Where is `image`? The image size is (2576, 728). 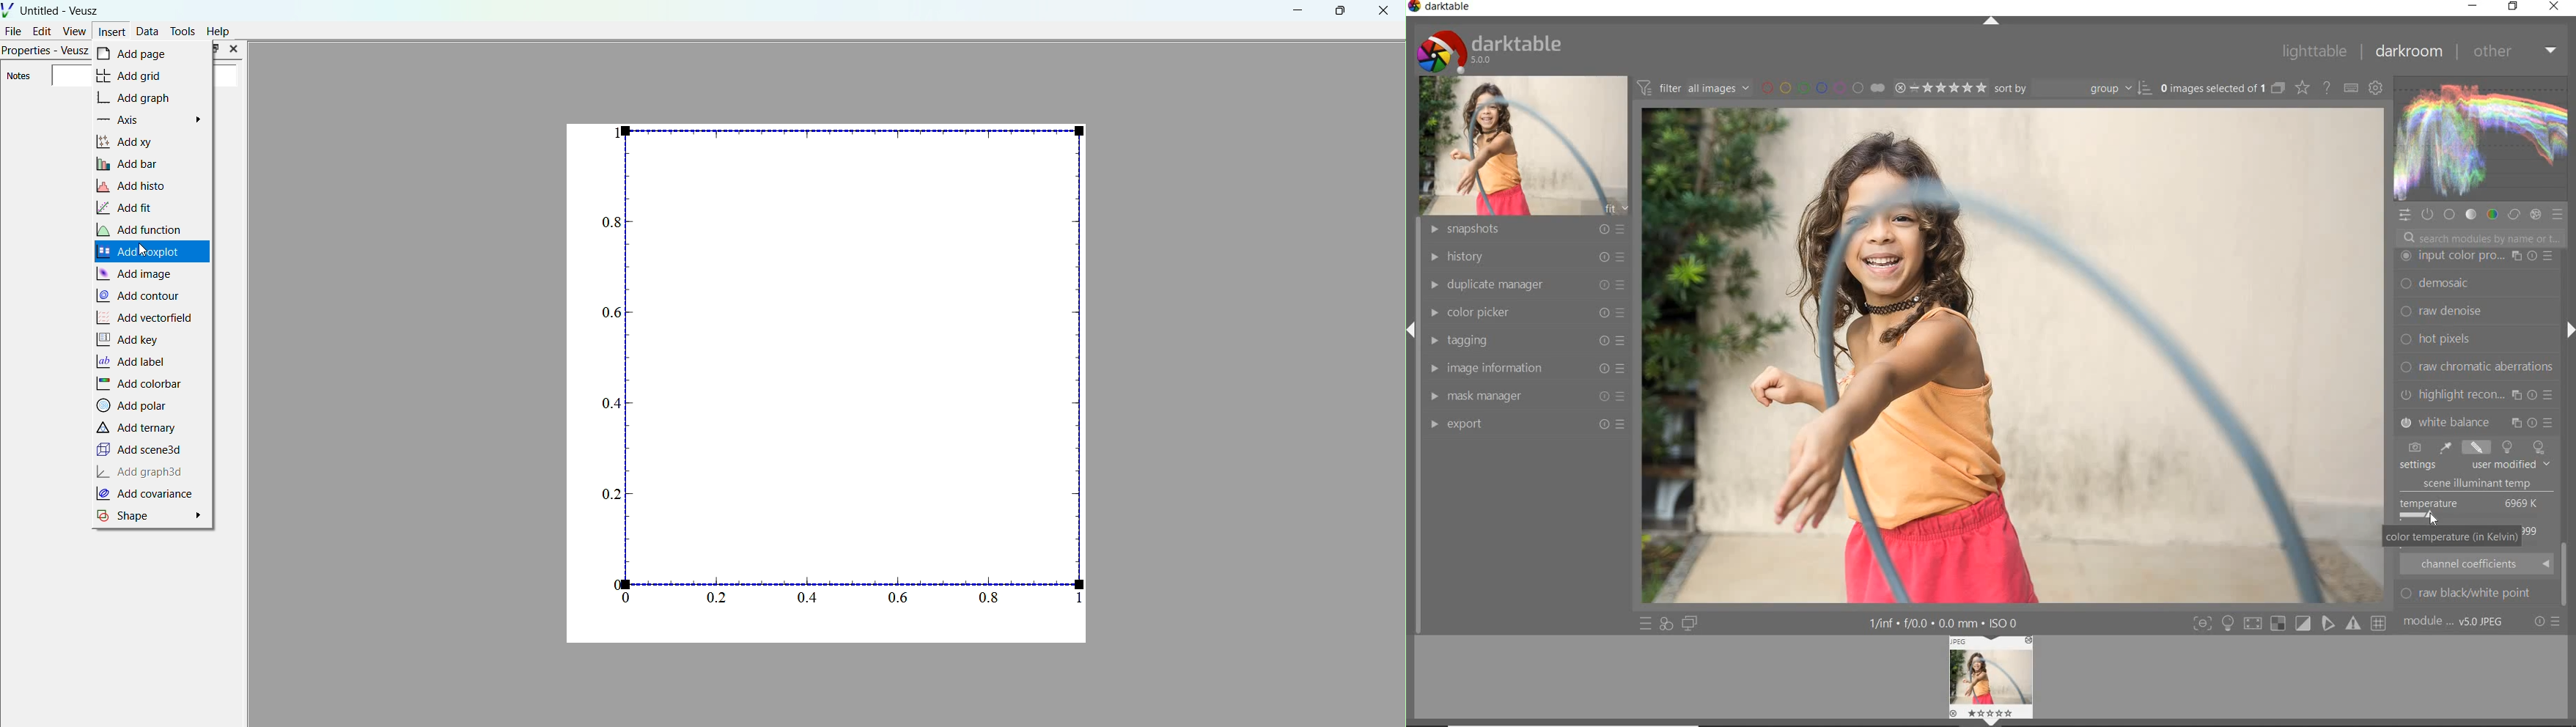
image is located at coordinates (1525, 144).